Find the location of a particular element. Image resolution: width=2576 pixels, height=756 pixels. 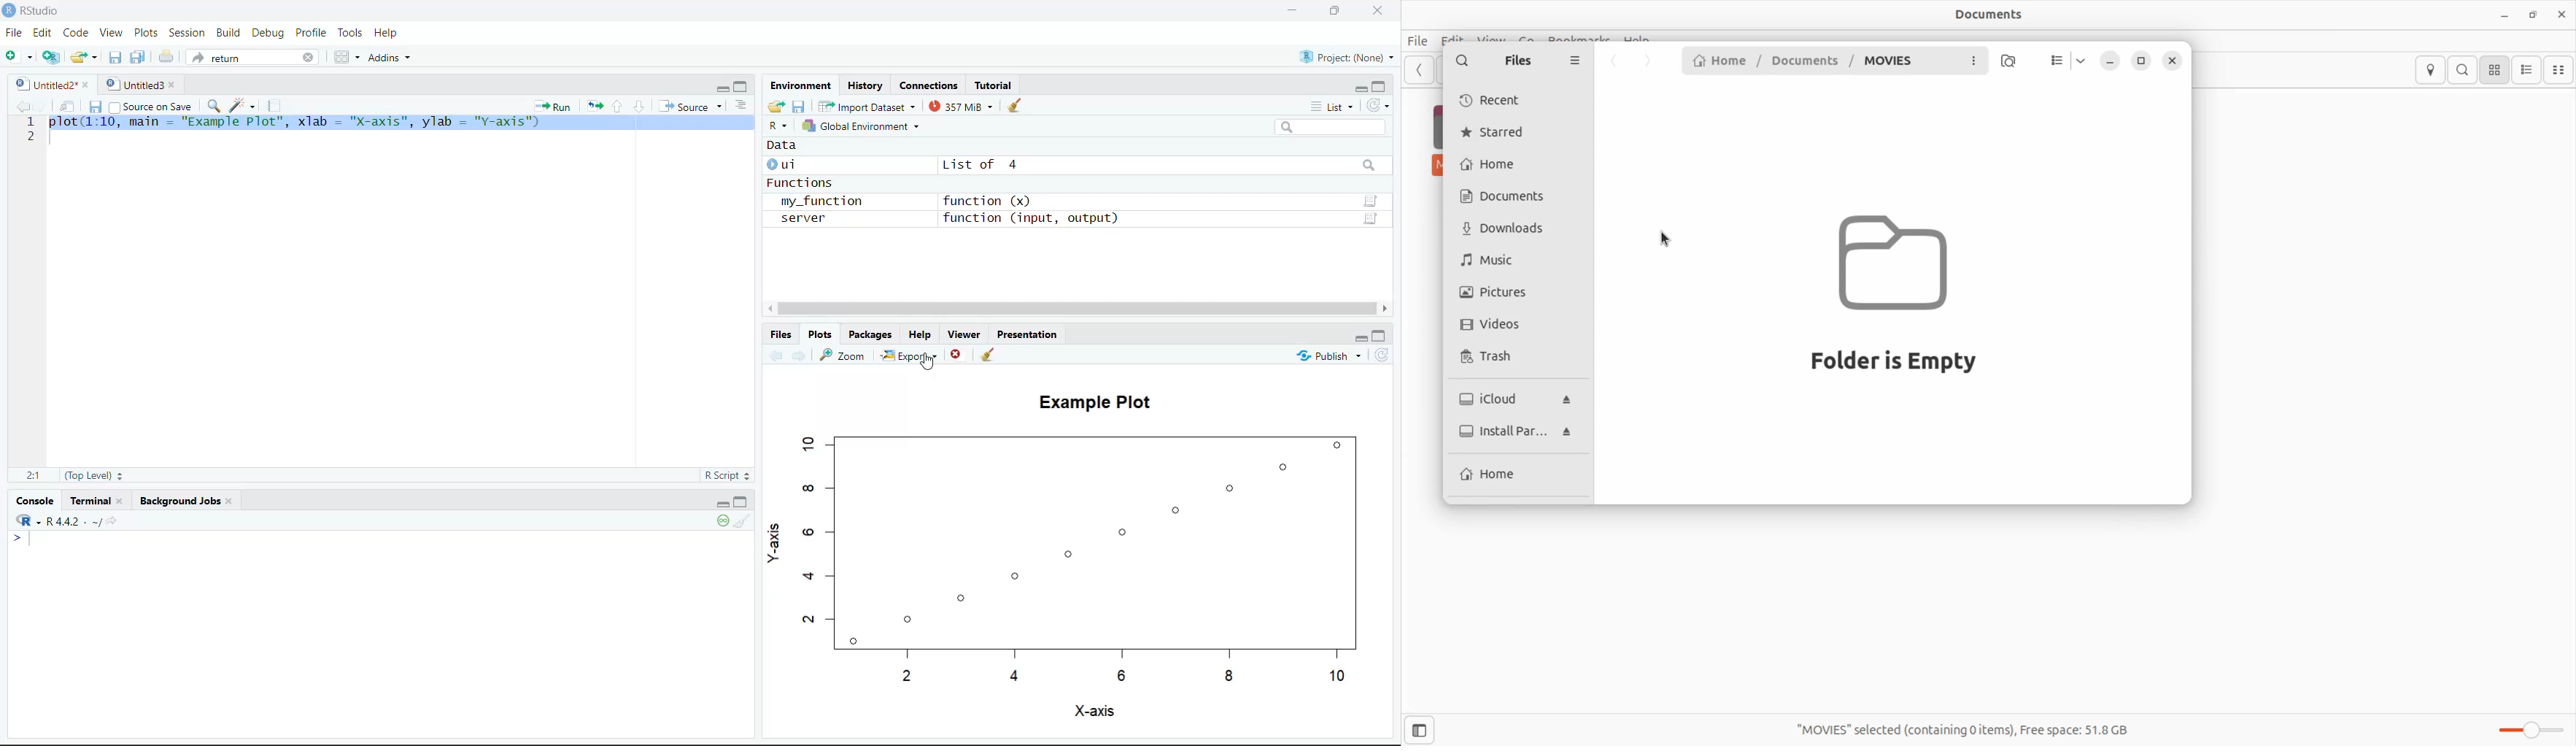

Y-axis is located at coordinates (774, 542).